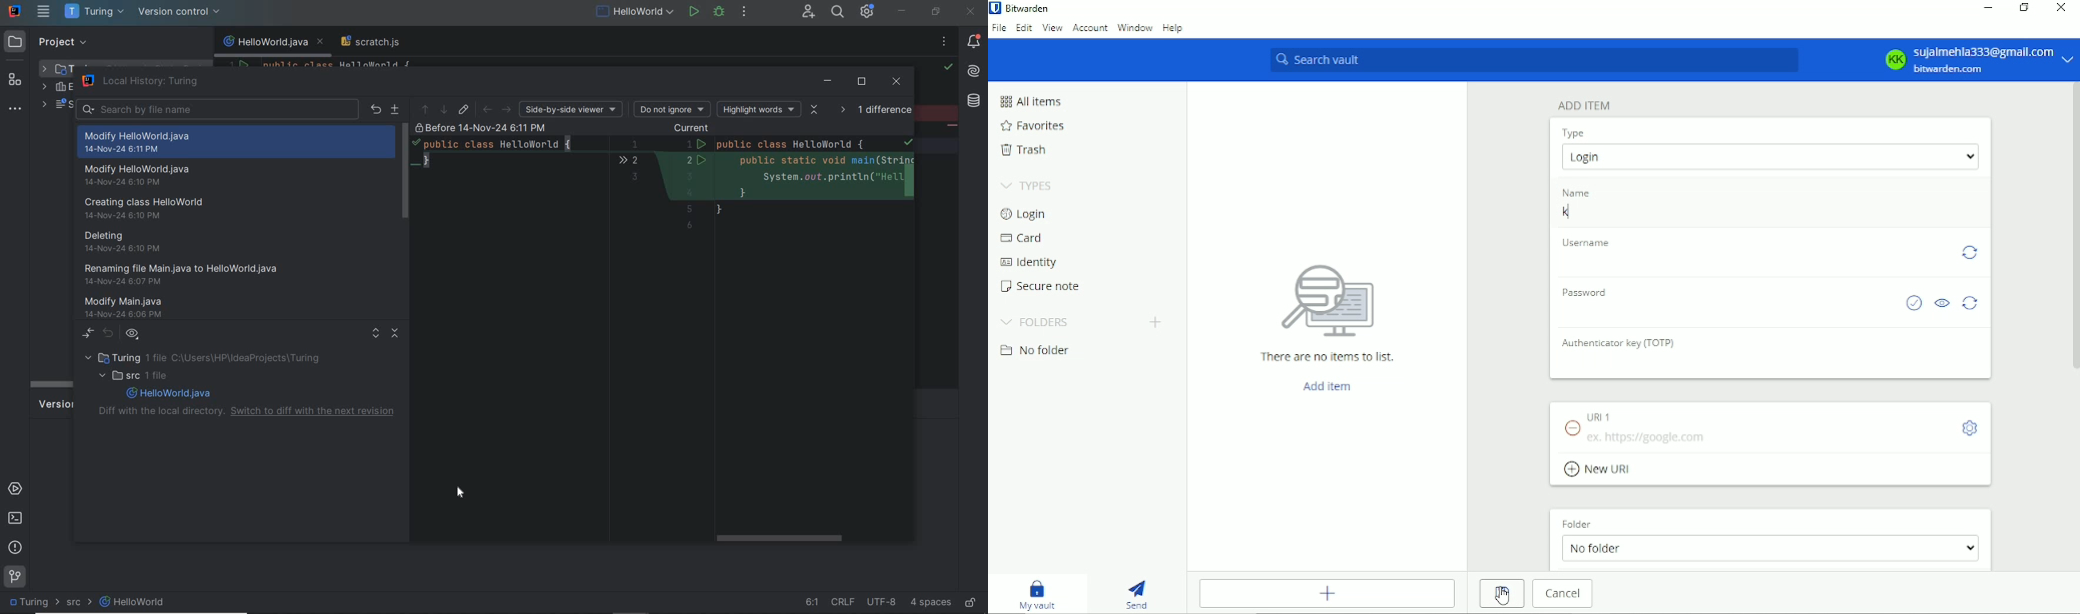  Describe the element at coordinates (1328, 313) in the screenshot. I see `There are no items to list` at that location.